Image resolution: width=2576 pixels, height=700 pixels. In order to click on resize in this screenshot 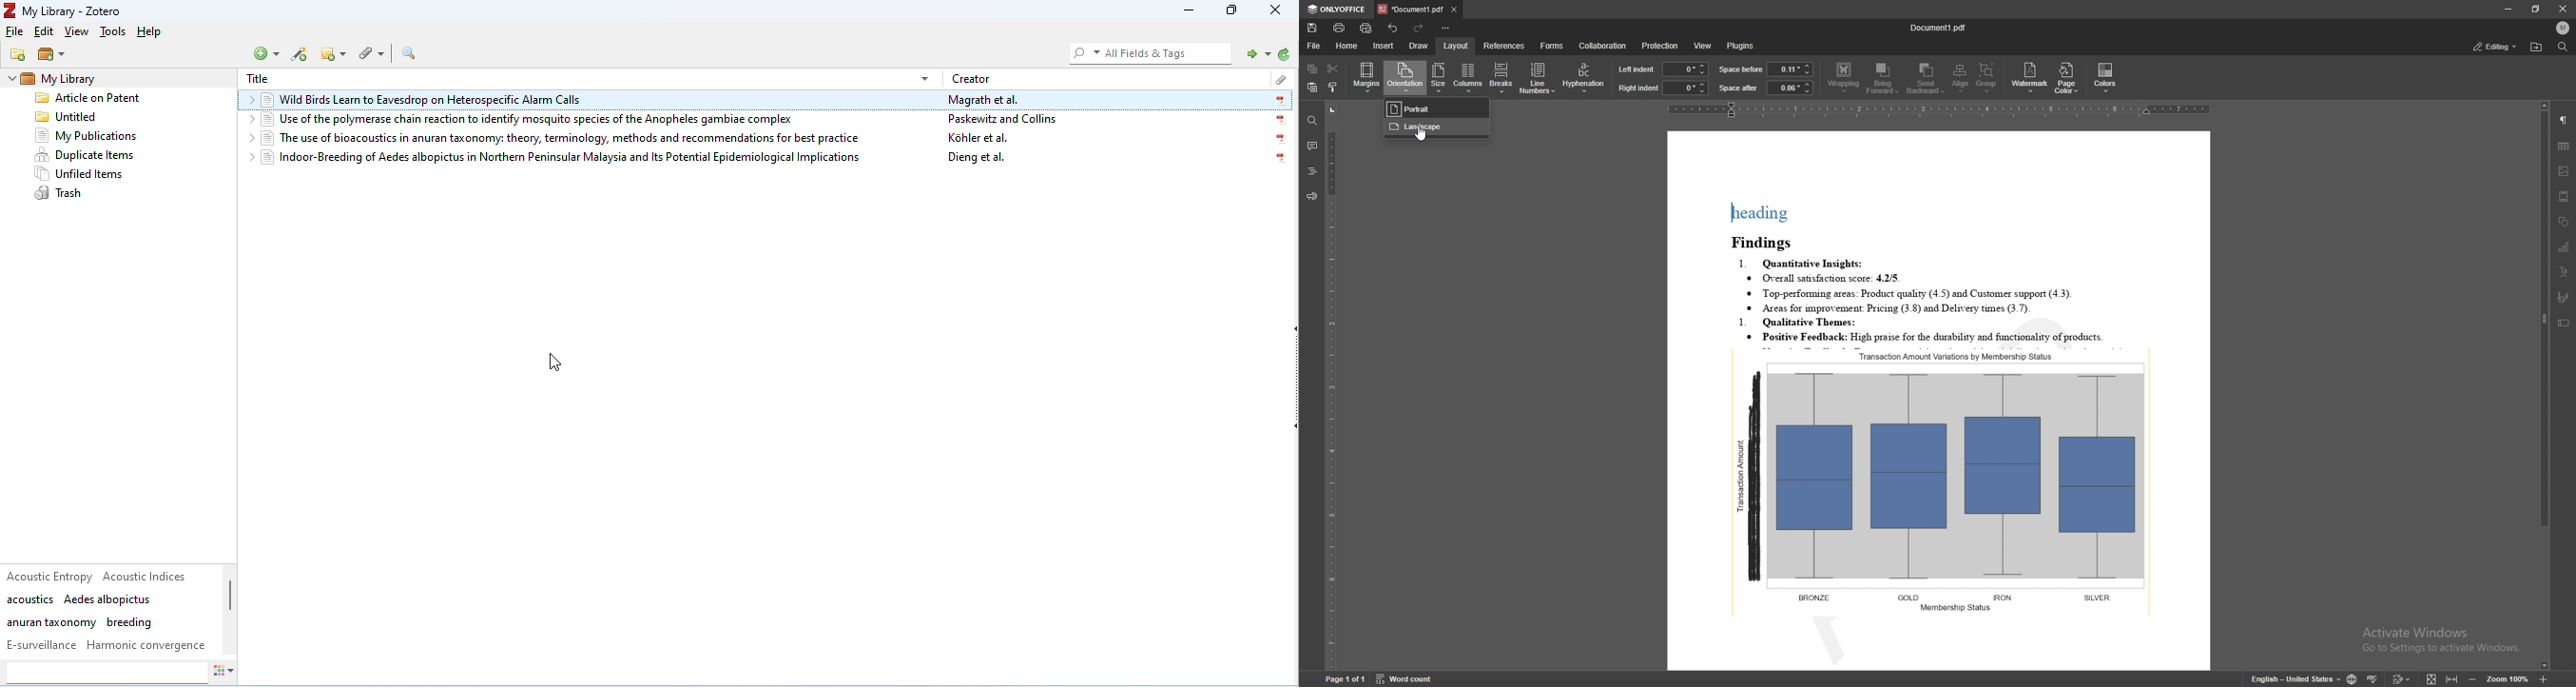, I will do `click(2536, 9)`.